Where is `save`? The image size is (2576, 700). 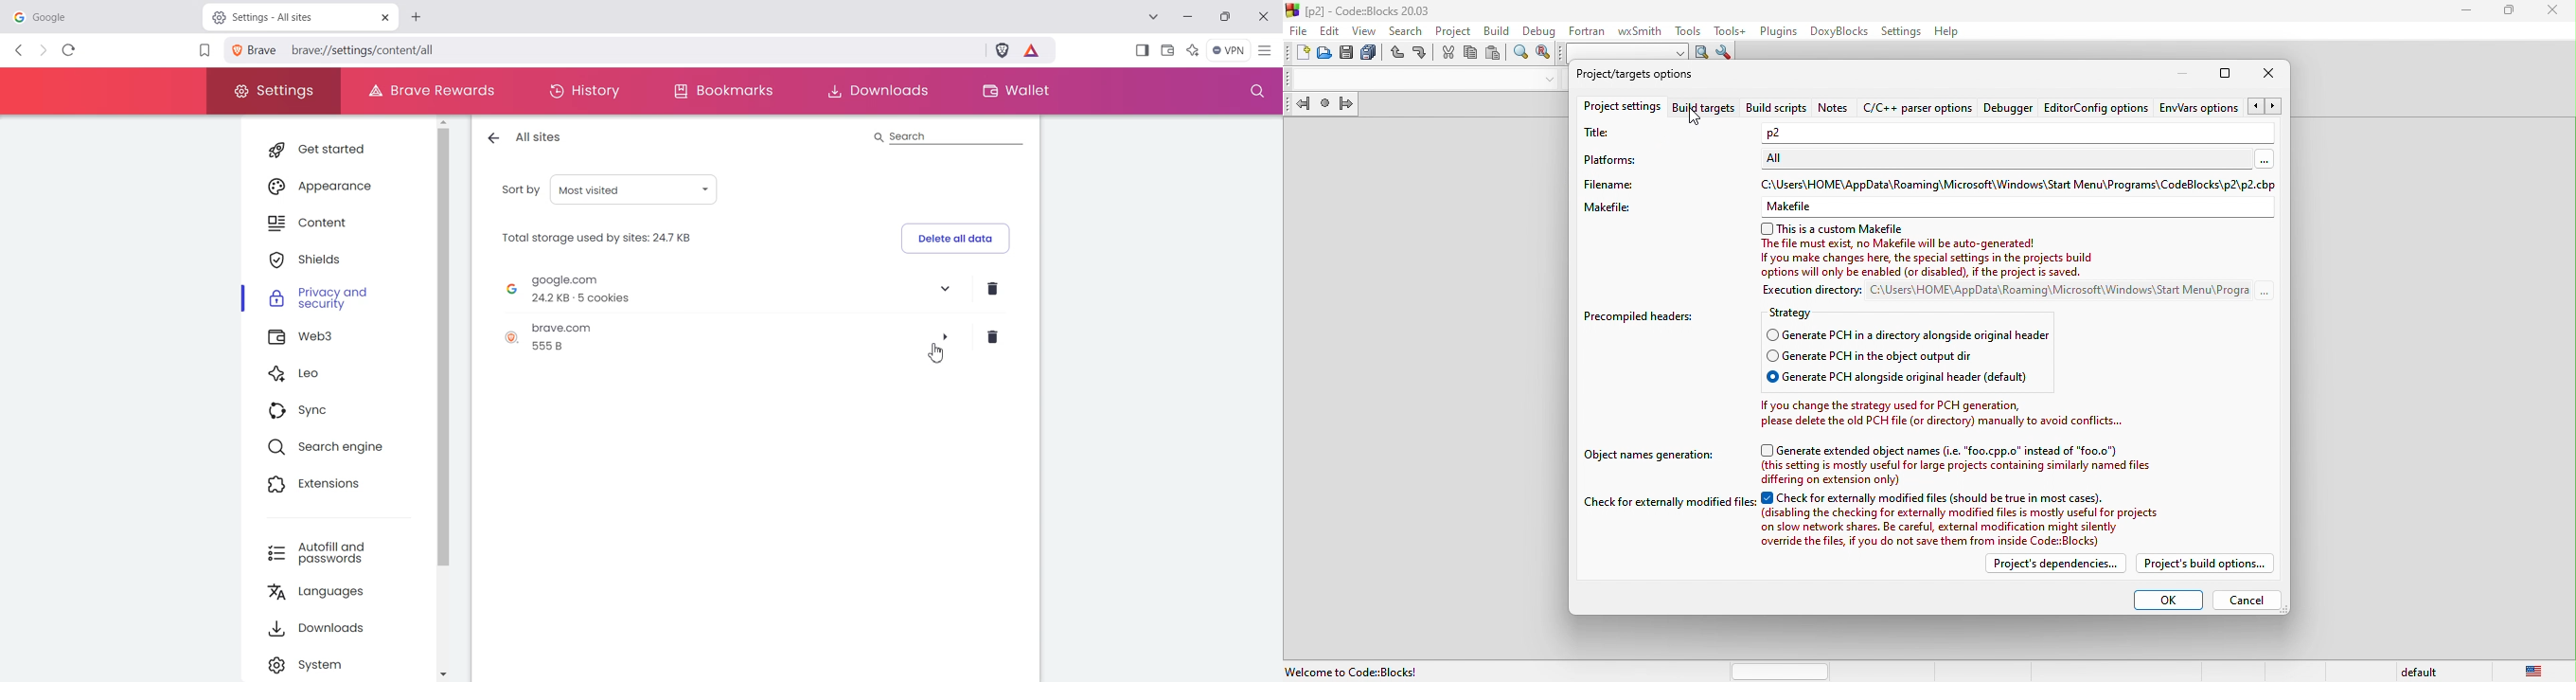
save is located at coordinates (1348, 54).